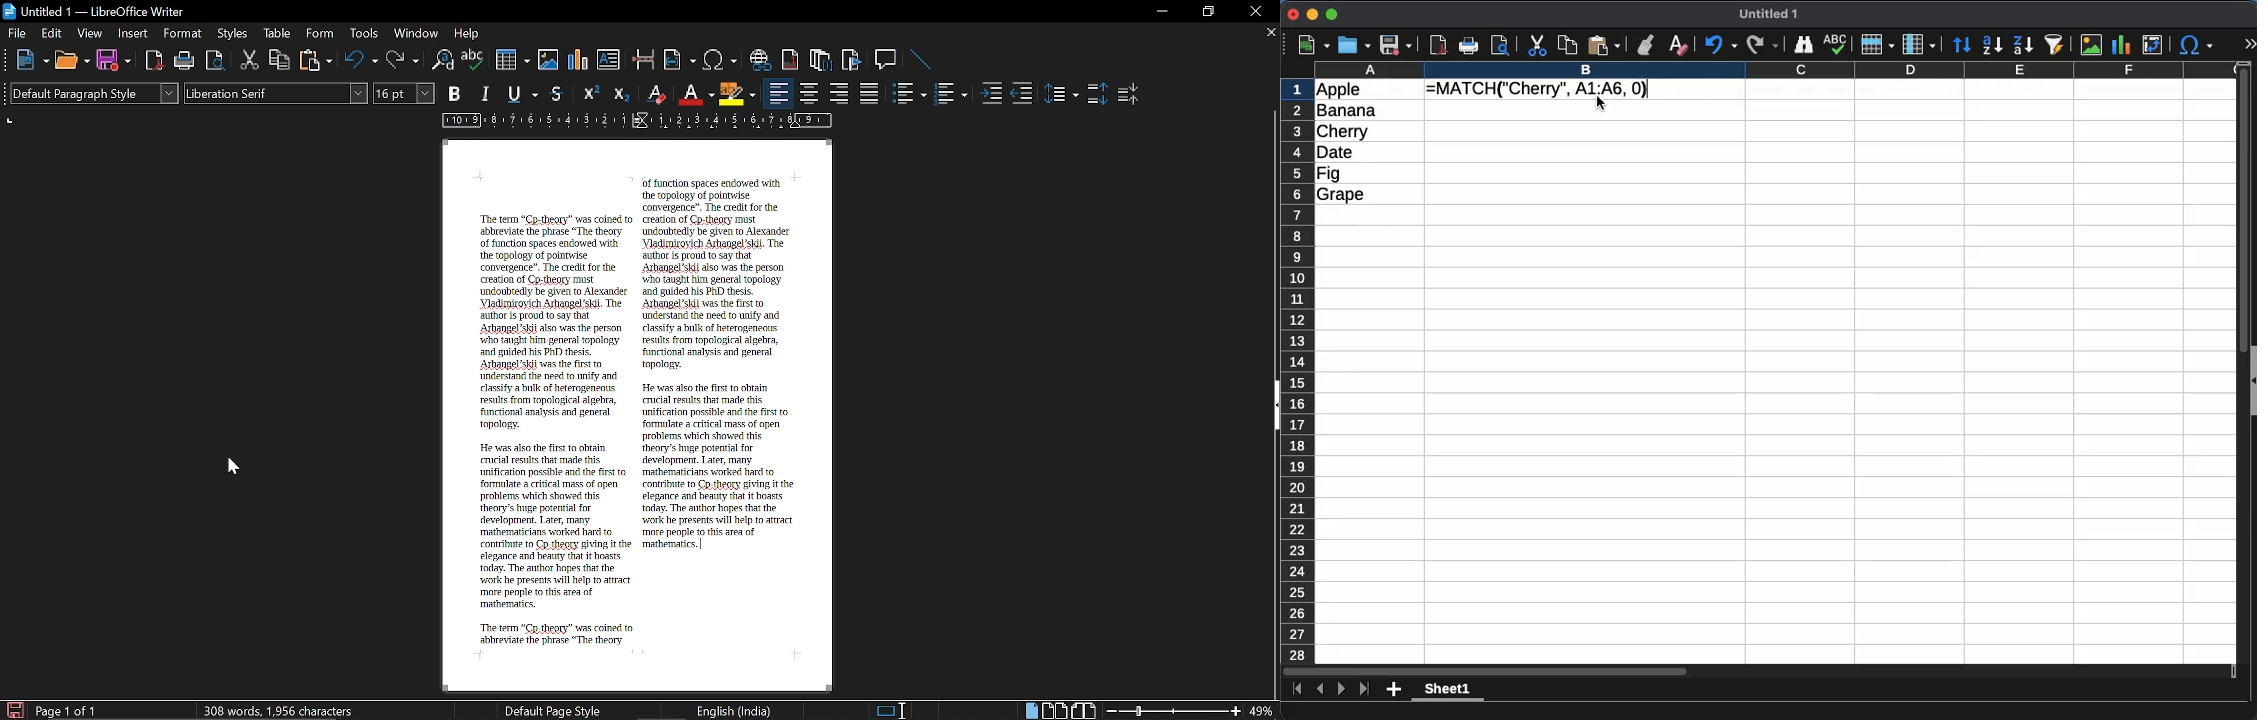 This screenshot has width=2268, height=728. Describe the element at coordinates (1054, 709) in the screenshot. I see `Multiple page` at that location.